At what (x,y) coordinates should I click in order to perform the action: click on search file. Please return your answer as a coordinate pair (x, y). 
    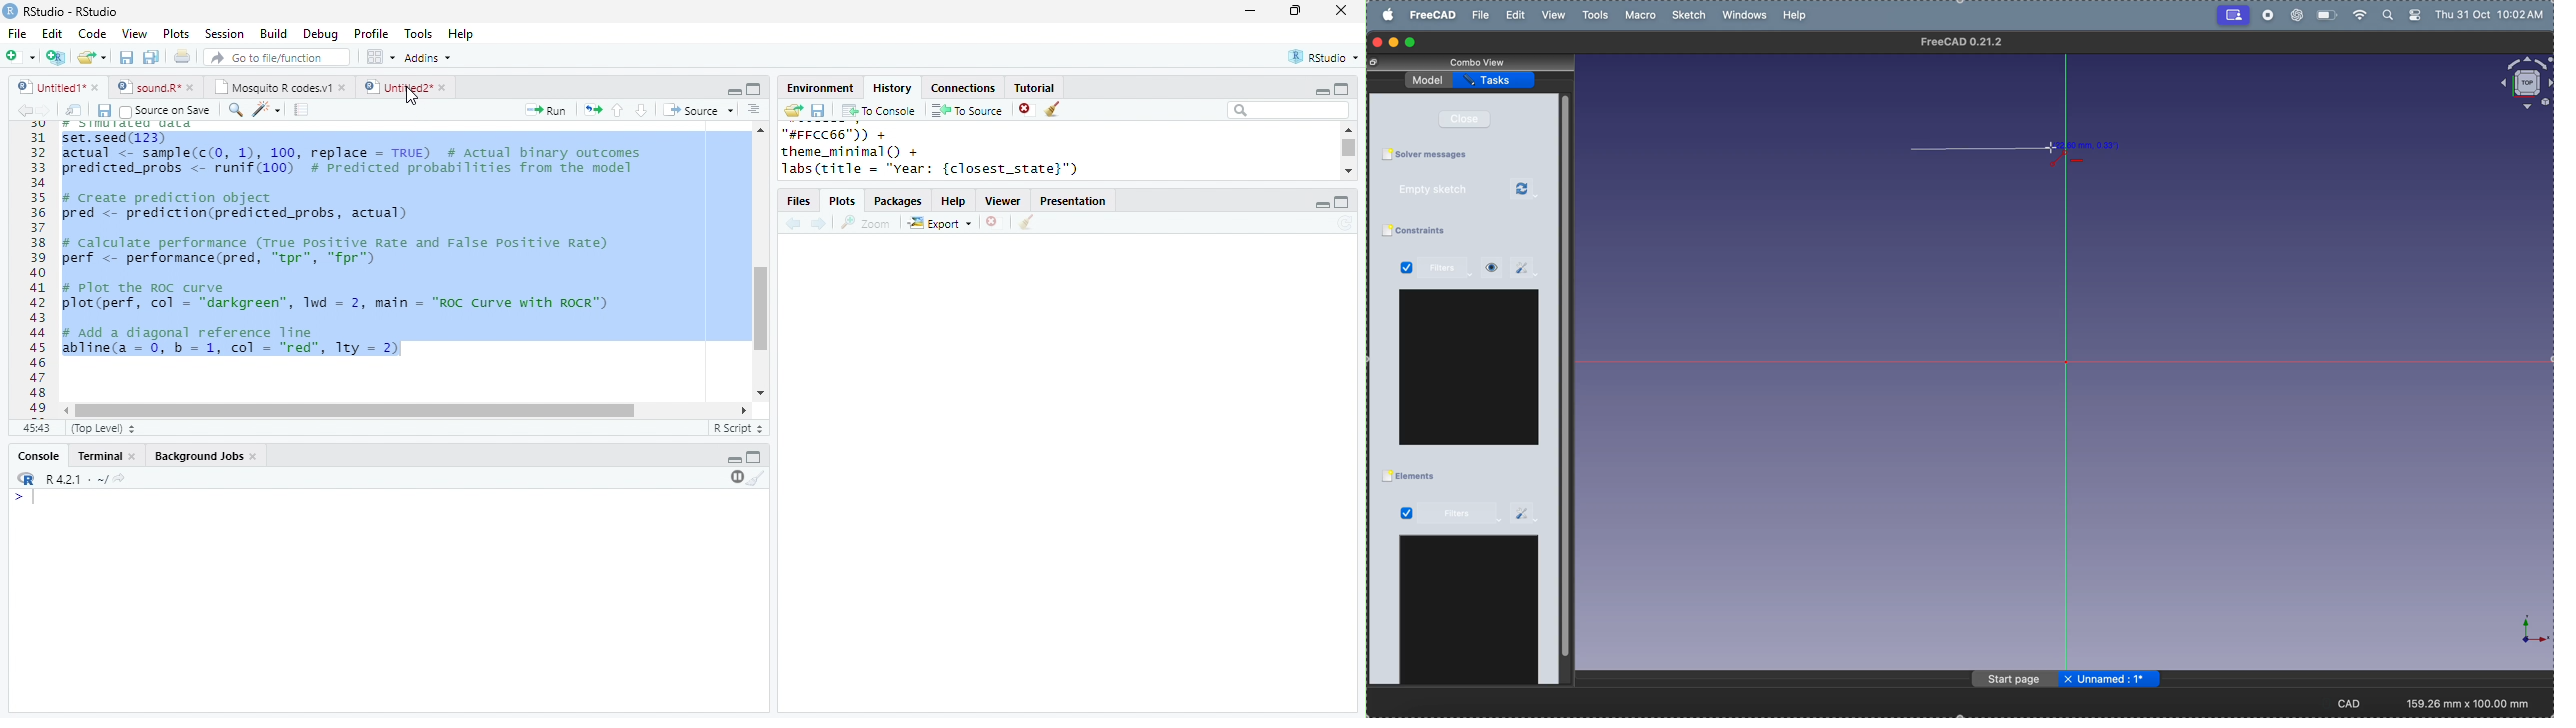
    Looking at the image, I should click on (278, 57).